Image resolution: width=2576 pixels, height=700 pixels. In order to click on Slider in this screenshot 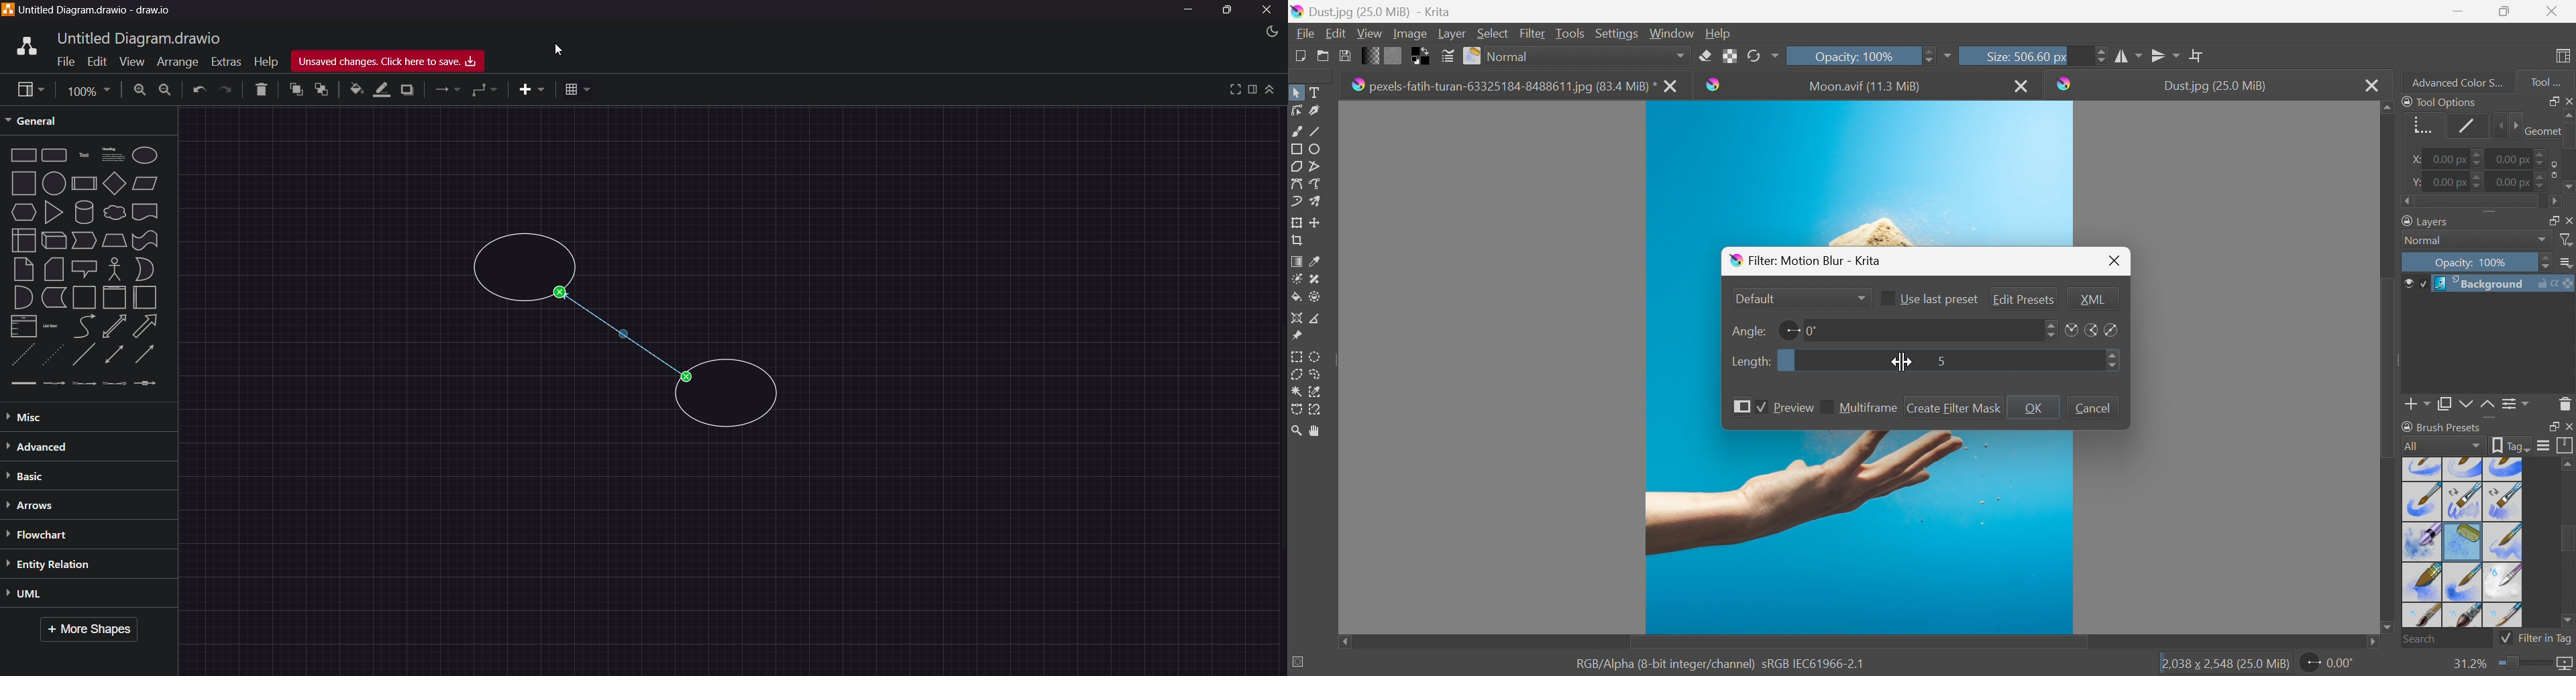, I will do `click(2479, 203)`.